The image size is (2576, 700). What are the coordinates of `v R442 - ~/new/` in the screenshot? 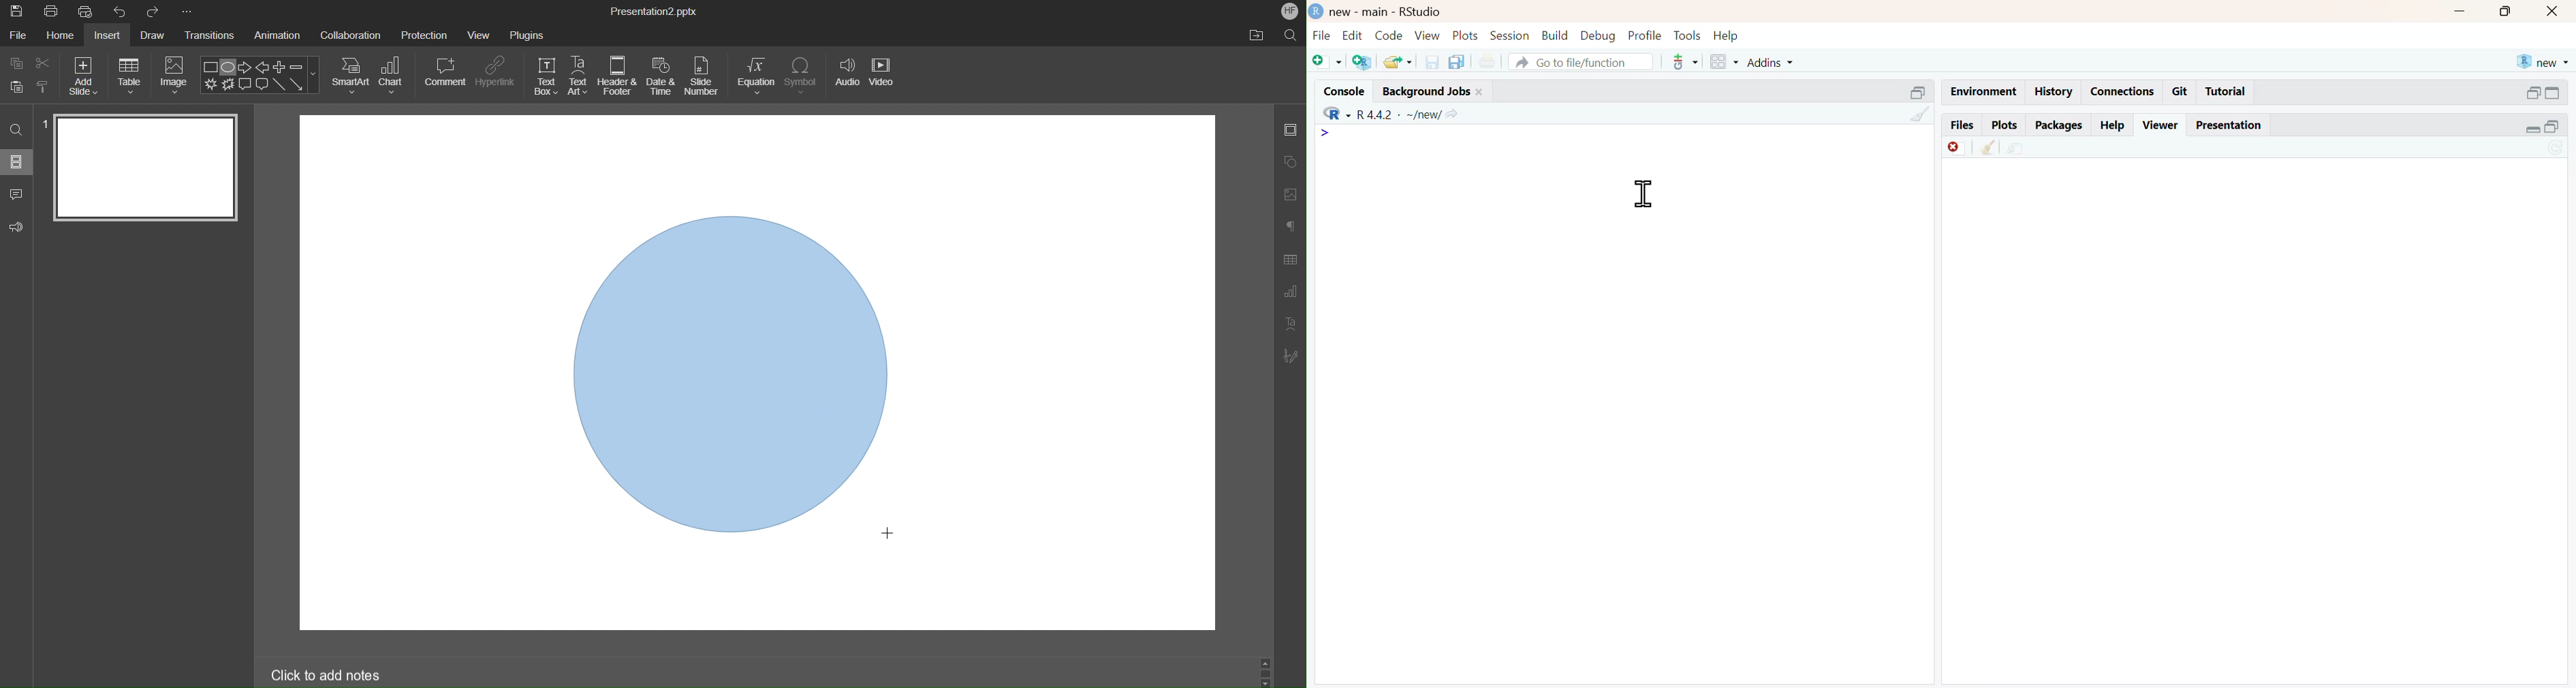 It's located at (1416, 113).